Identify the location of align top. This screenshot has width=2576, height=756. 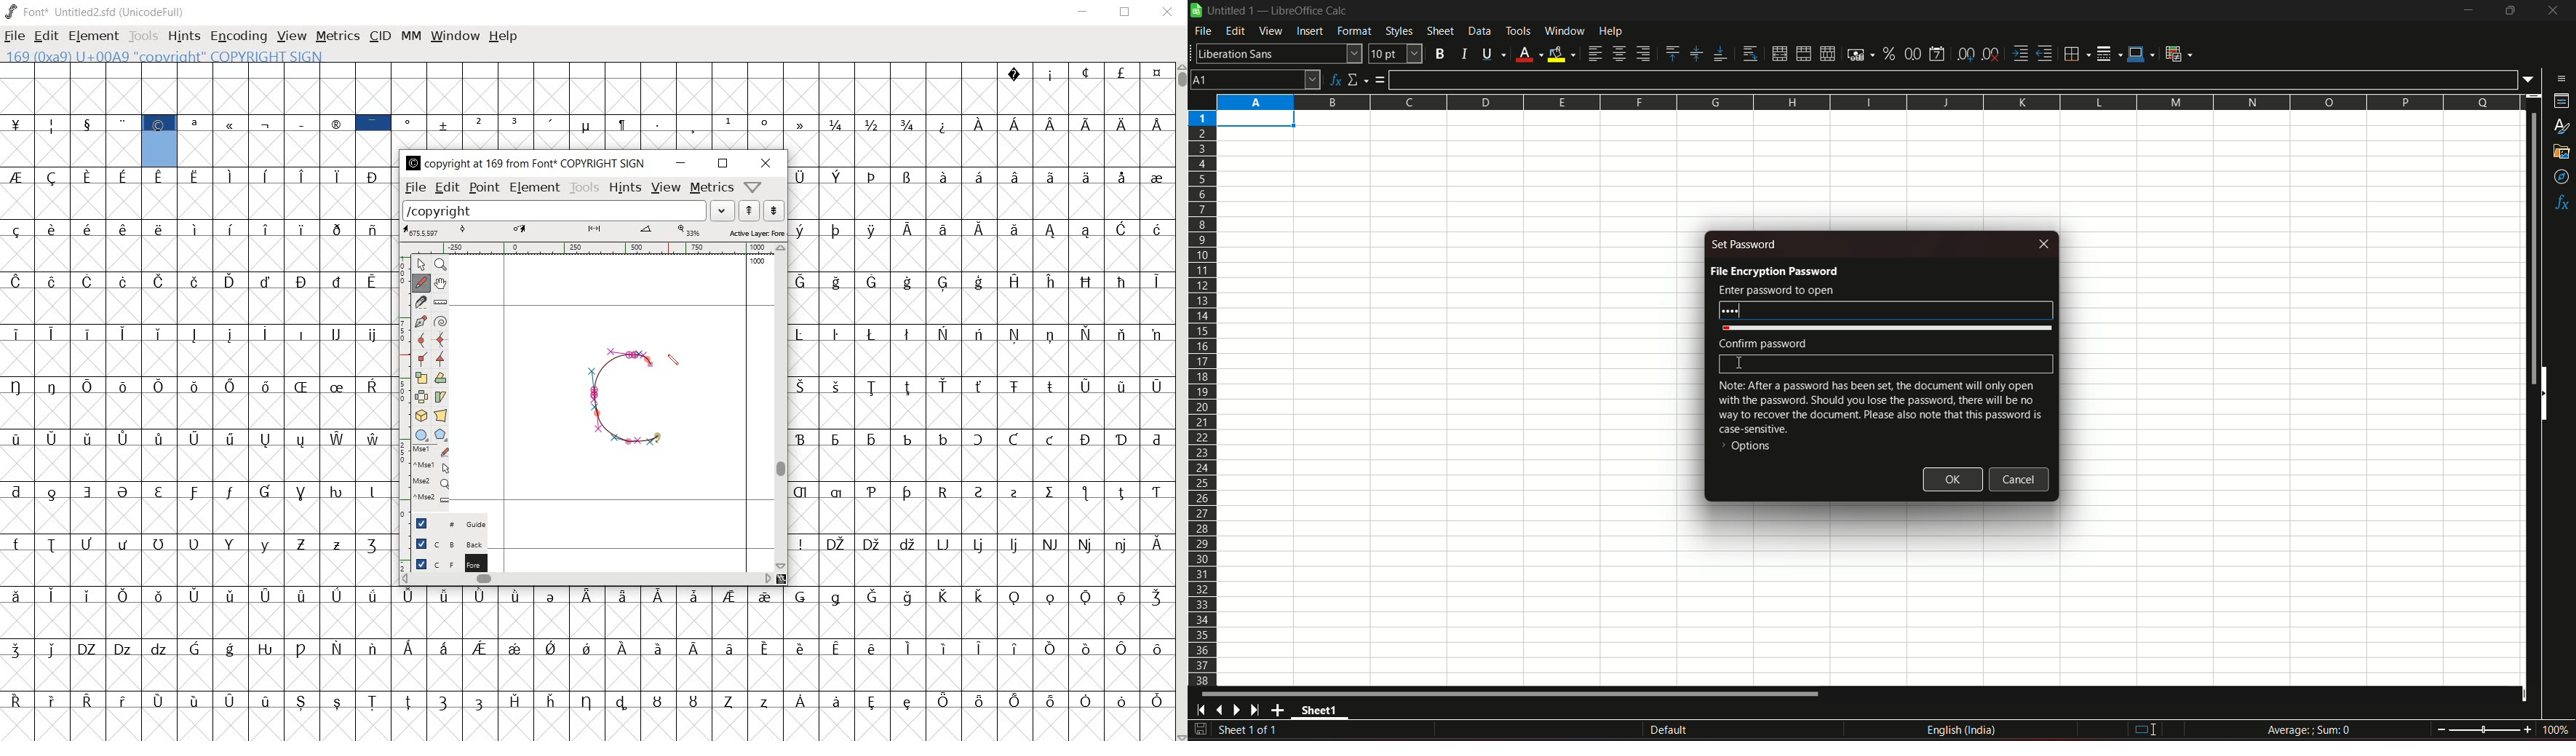
(1672, 53).